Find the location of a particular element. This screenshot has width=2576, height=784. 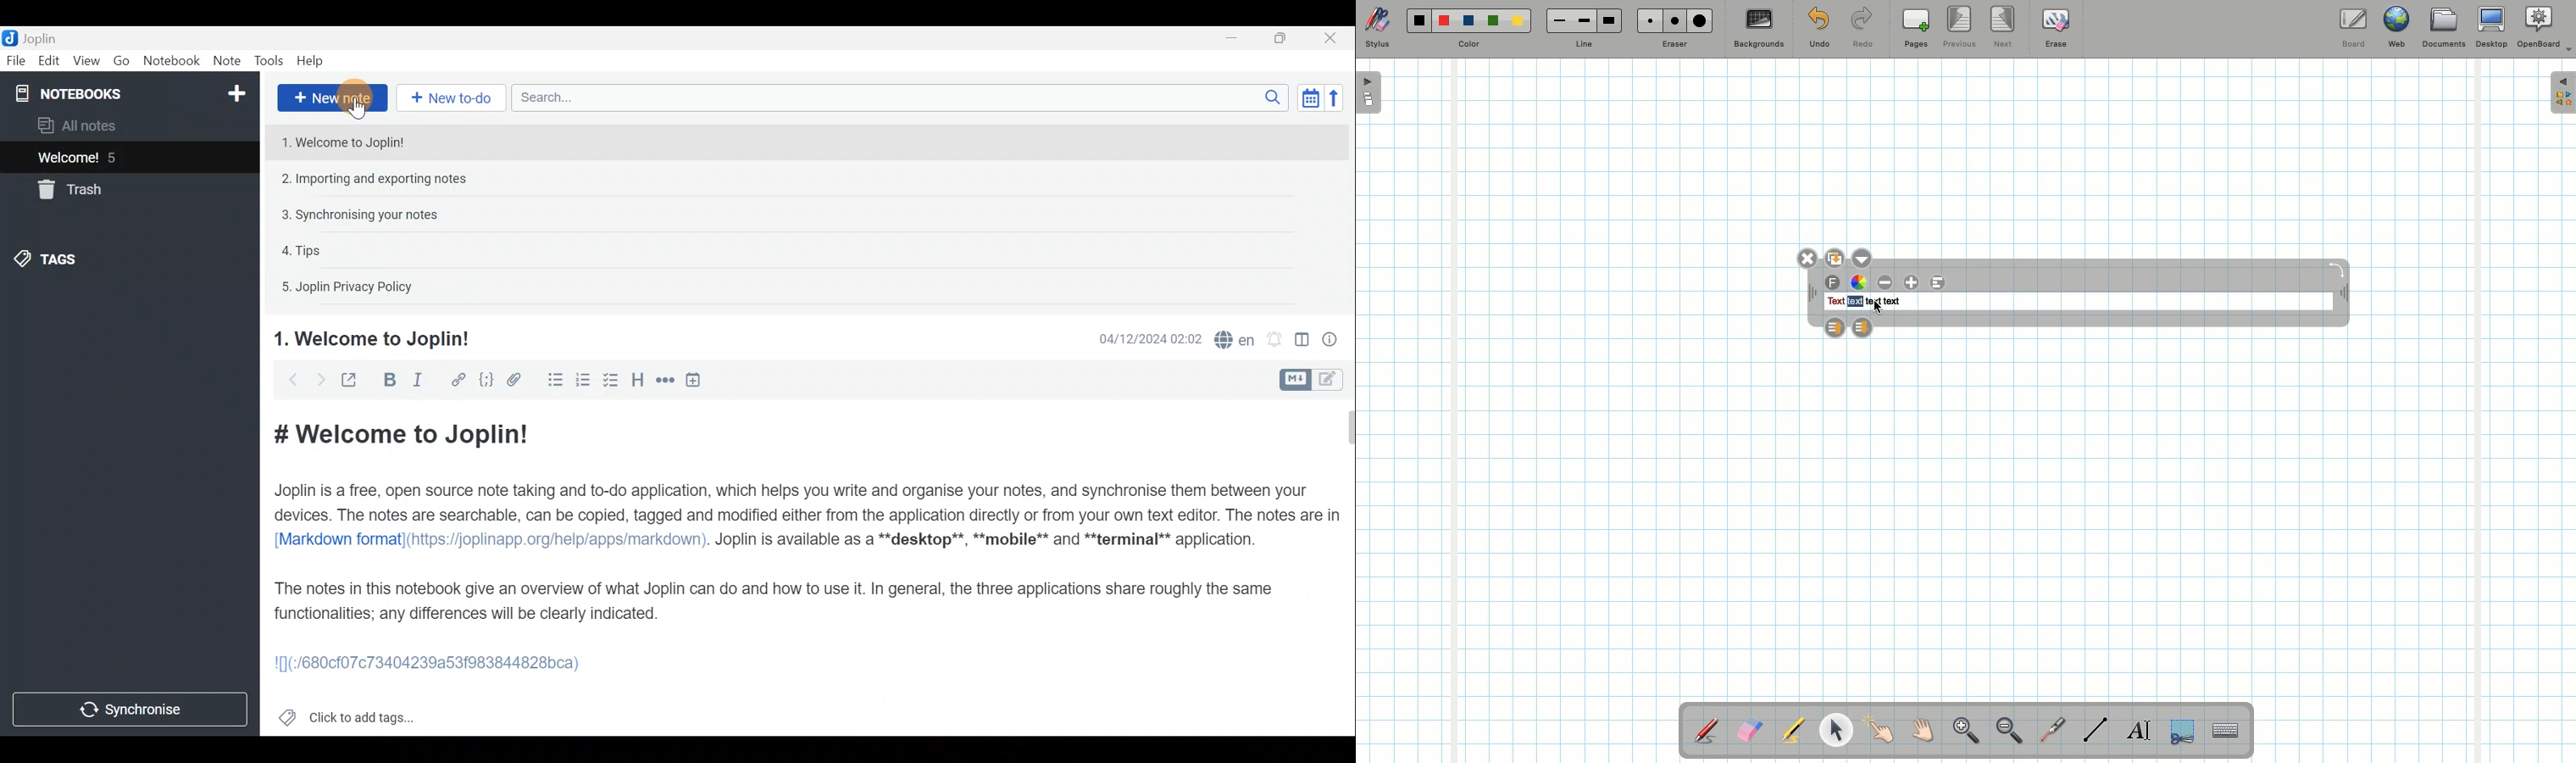

Cursor is located at coordinates (359, 111).